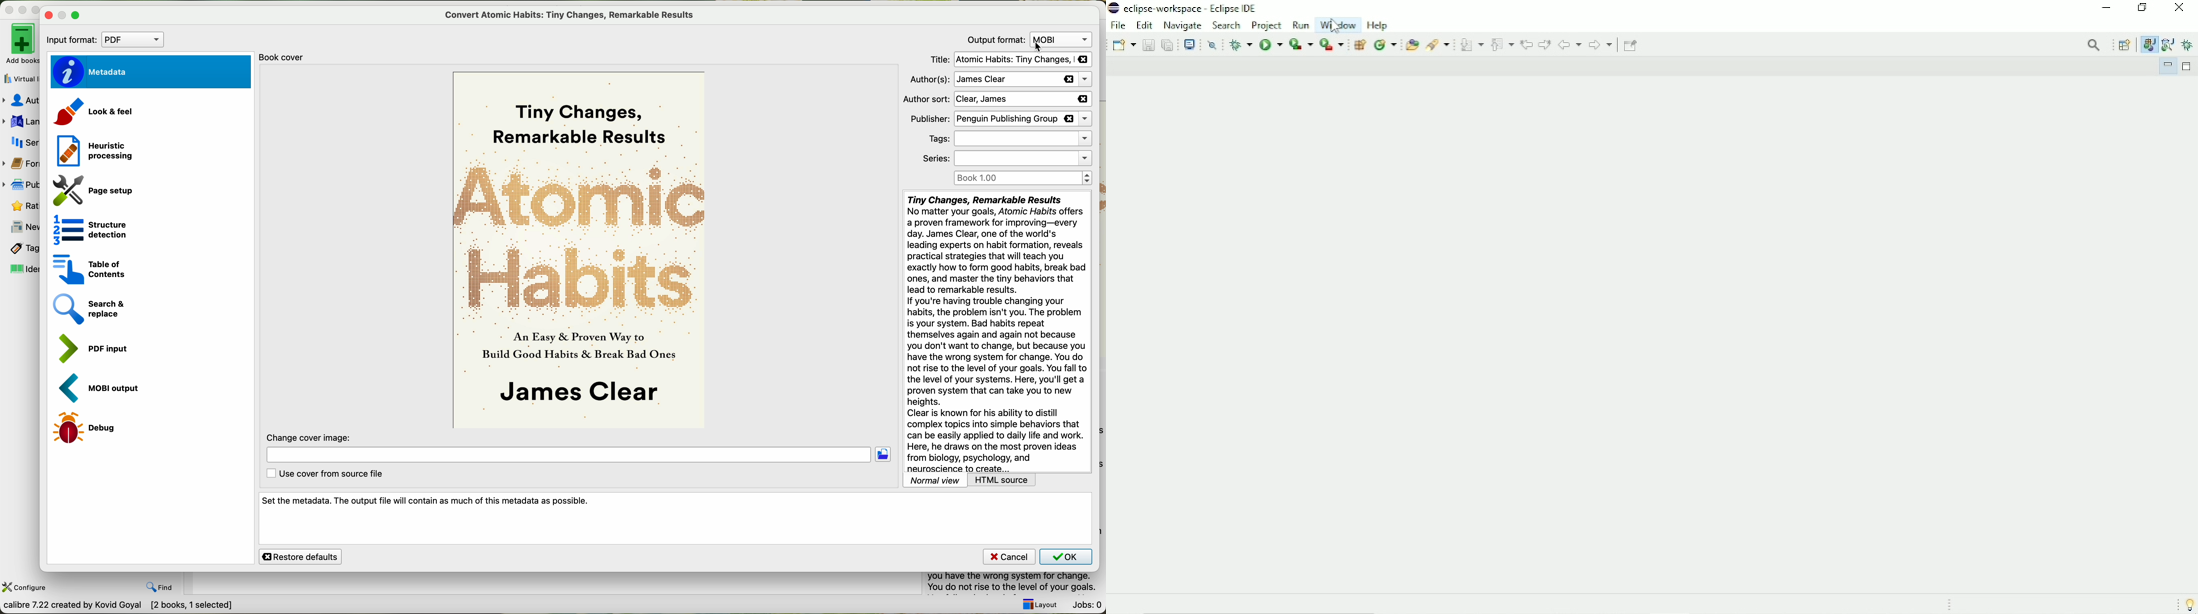 The width and height of the screenshot is (2212, 616). Describe the element at coordinates (21, 248) in the screenshot. I see `tags` at that location.